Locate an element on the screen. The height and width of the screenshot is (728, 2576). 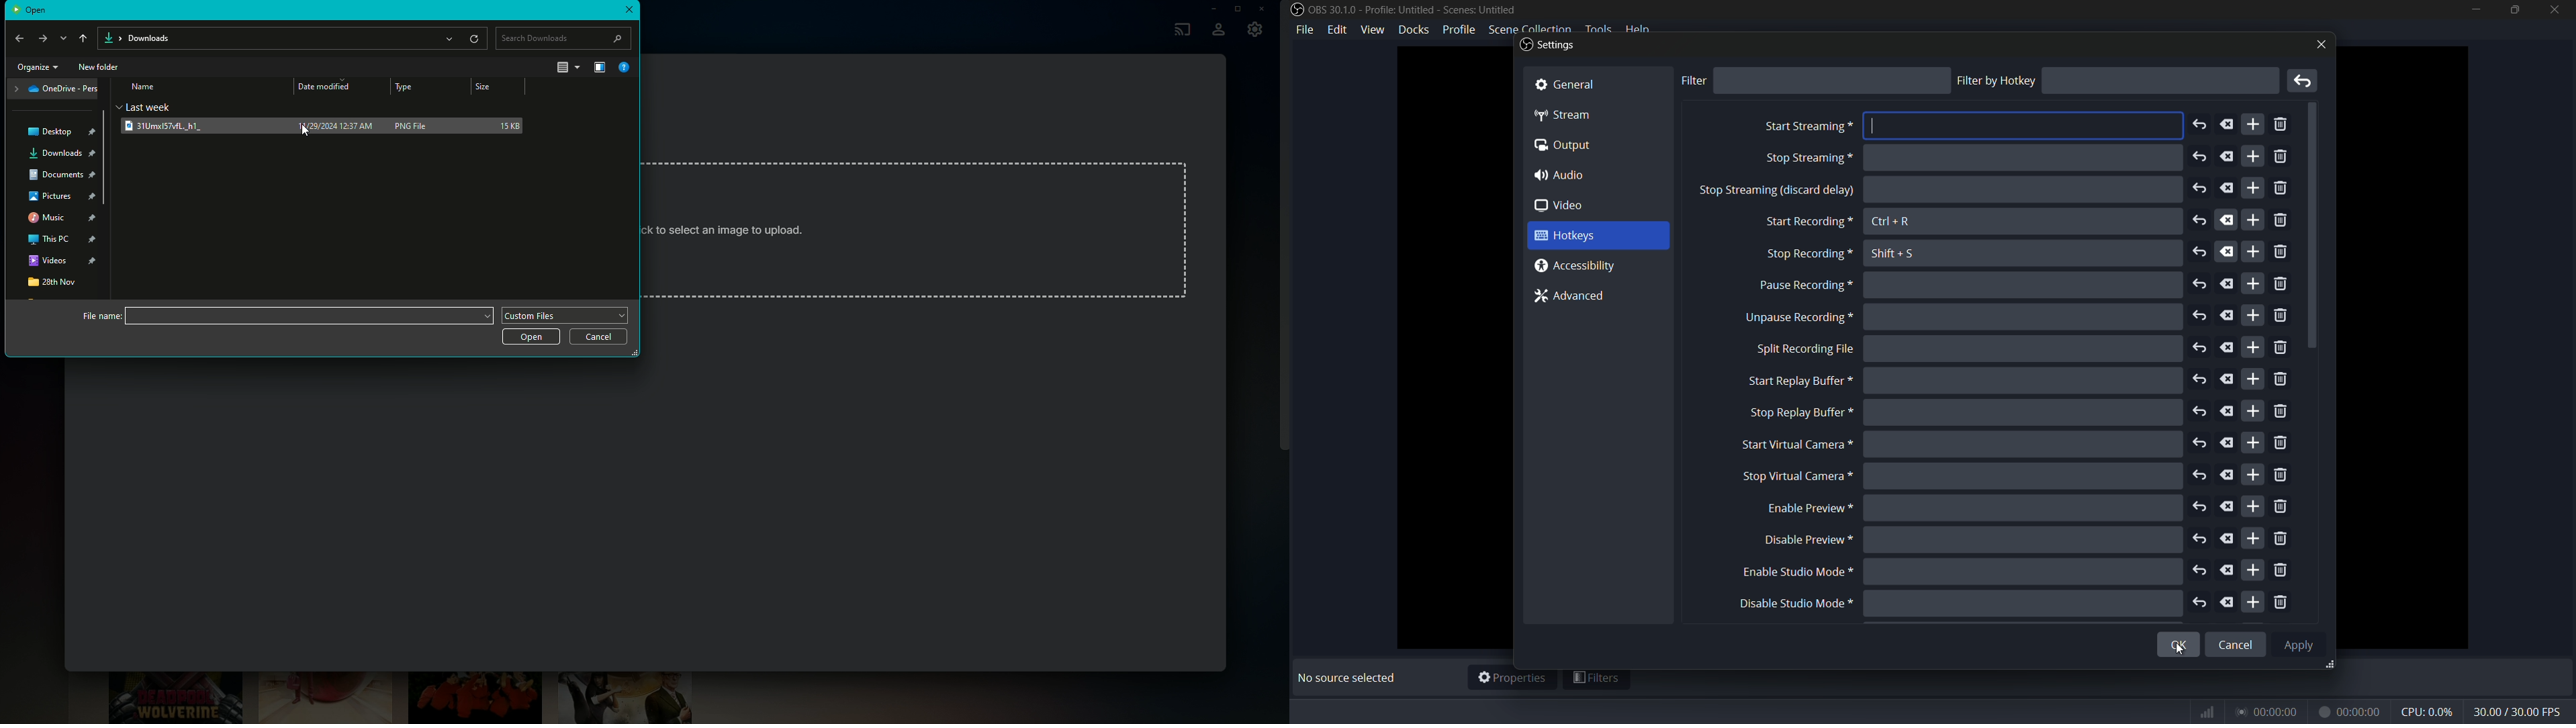
Shift + S is located at coordinates (1892, 253).